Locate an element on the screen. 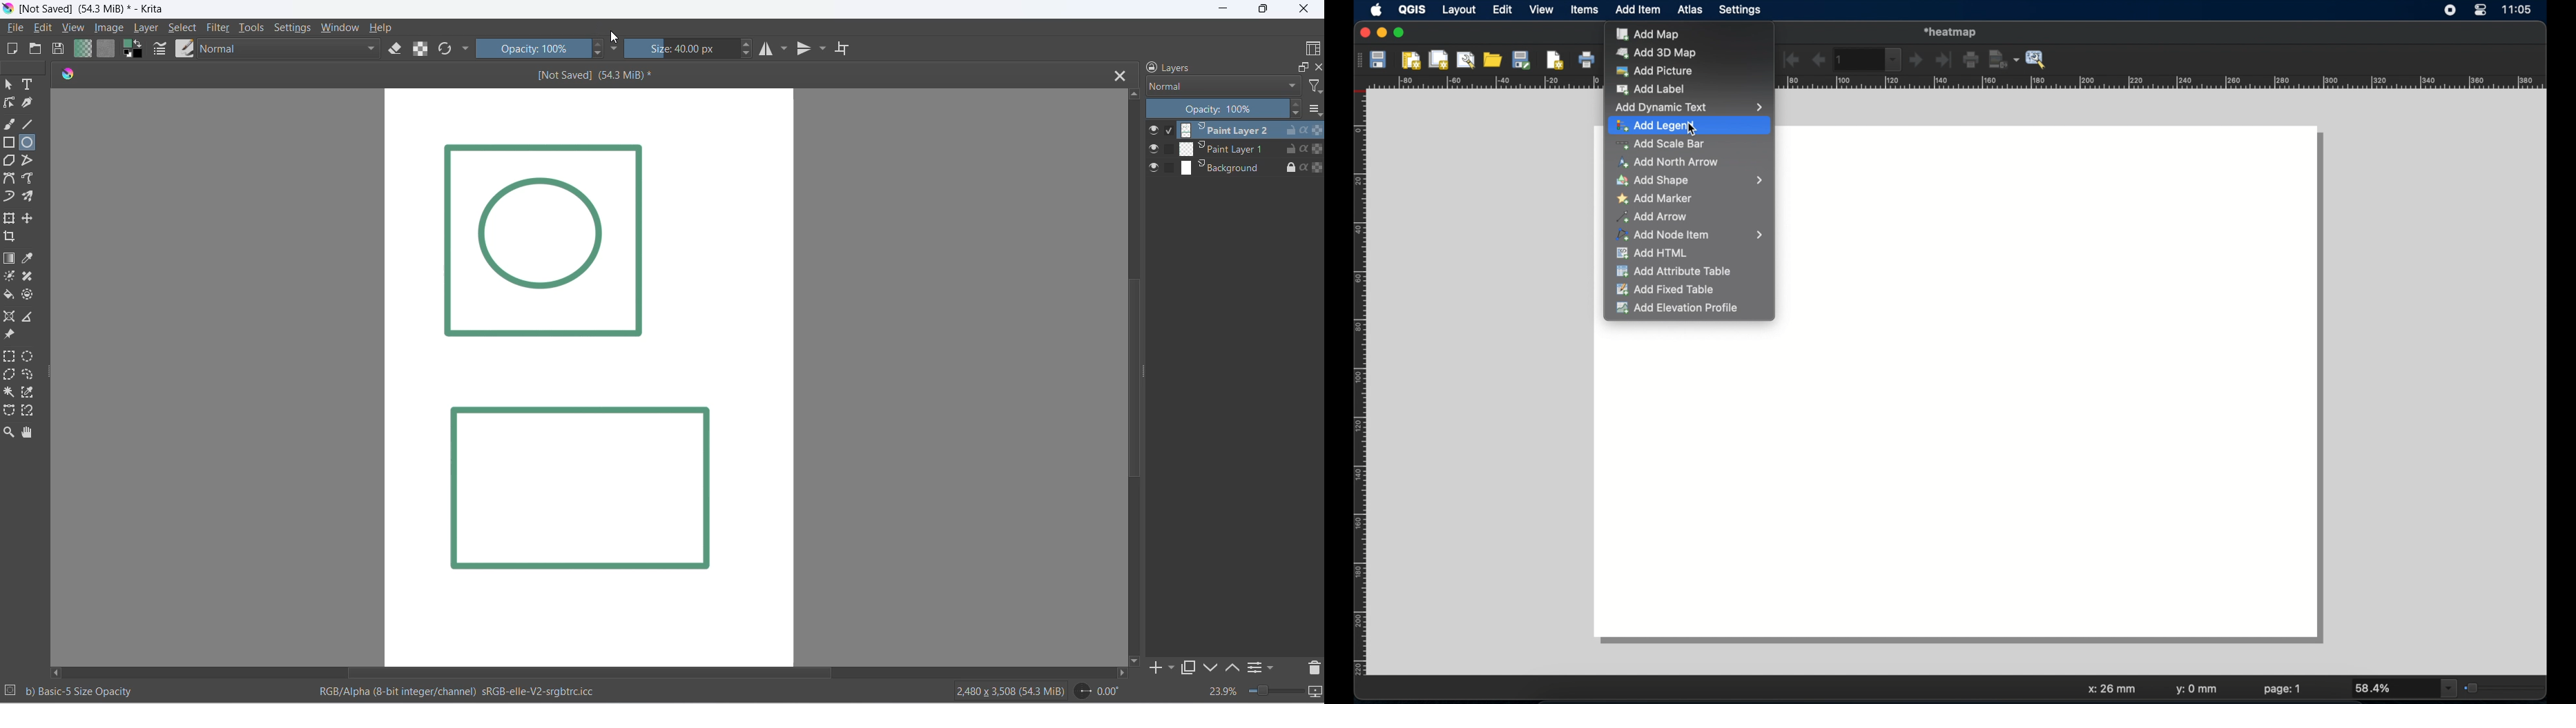  rectangular selection tool is located at coordinates (9, 357).